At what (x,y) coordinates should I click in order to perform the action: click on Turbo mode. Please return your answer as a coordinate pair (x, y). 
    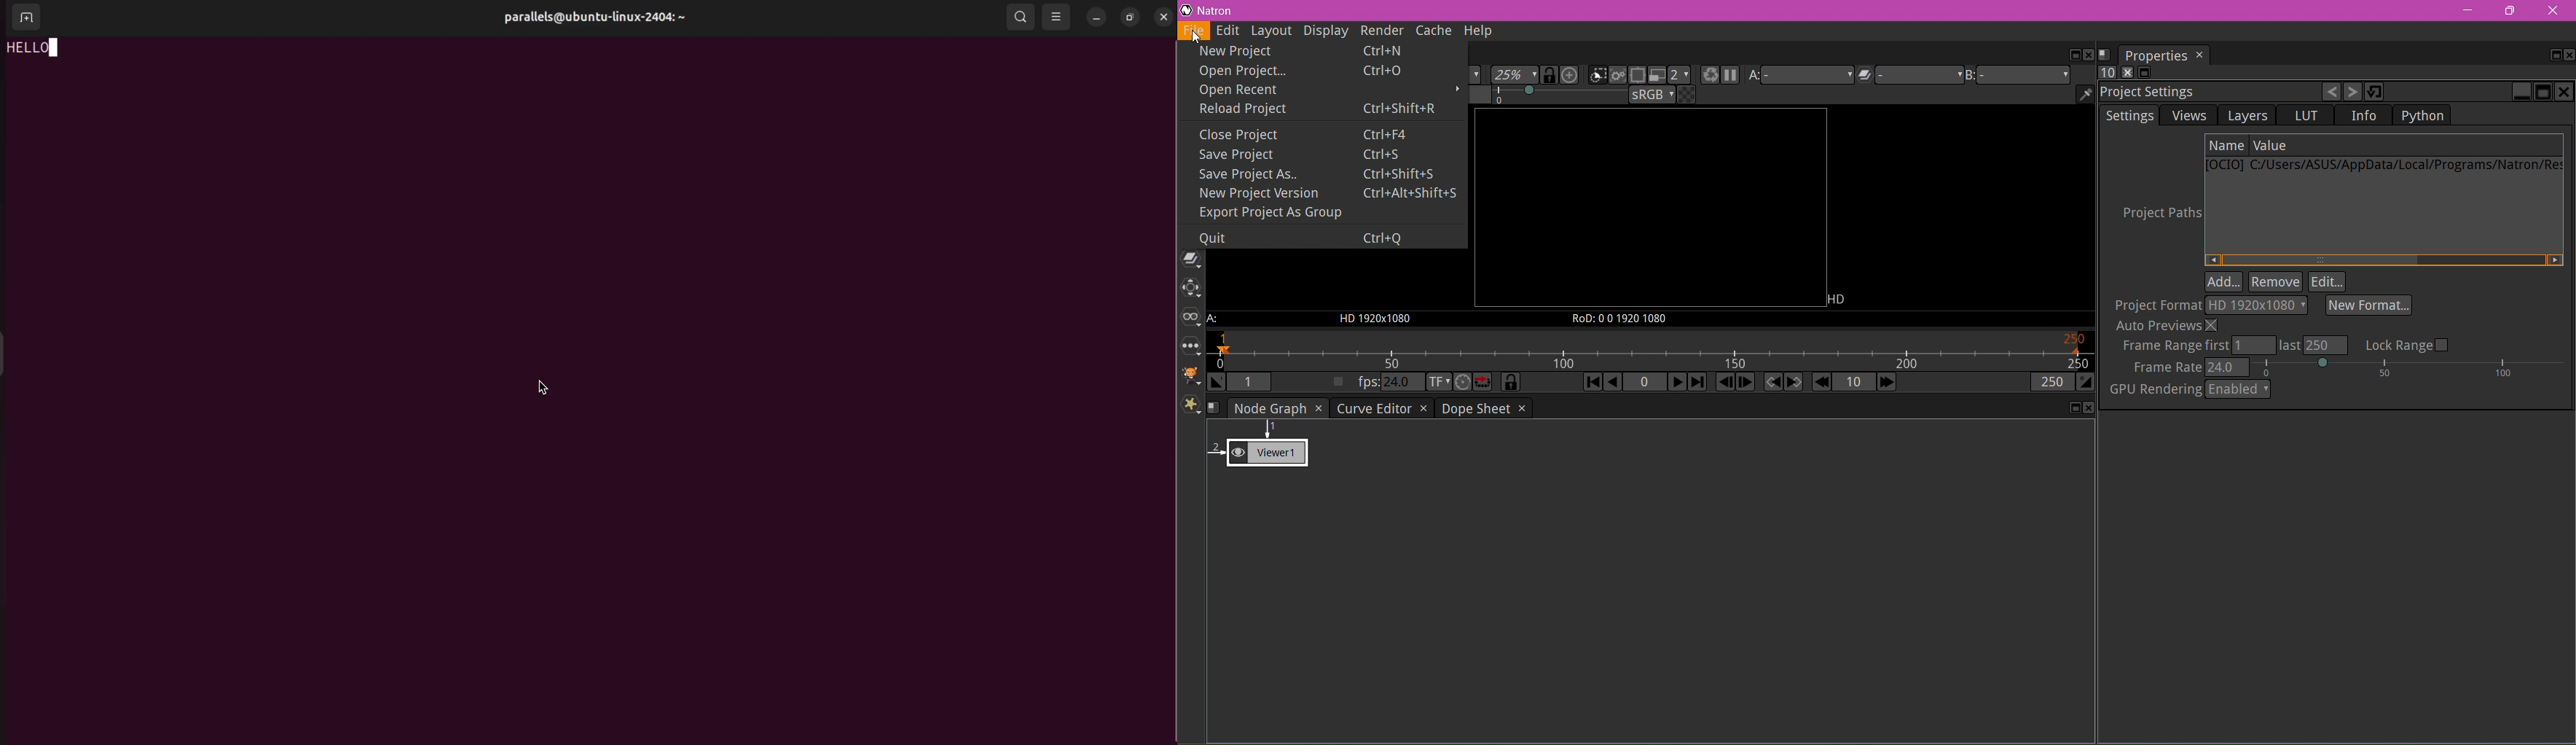
    Looking at the image, I should click on (1462, 383).